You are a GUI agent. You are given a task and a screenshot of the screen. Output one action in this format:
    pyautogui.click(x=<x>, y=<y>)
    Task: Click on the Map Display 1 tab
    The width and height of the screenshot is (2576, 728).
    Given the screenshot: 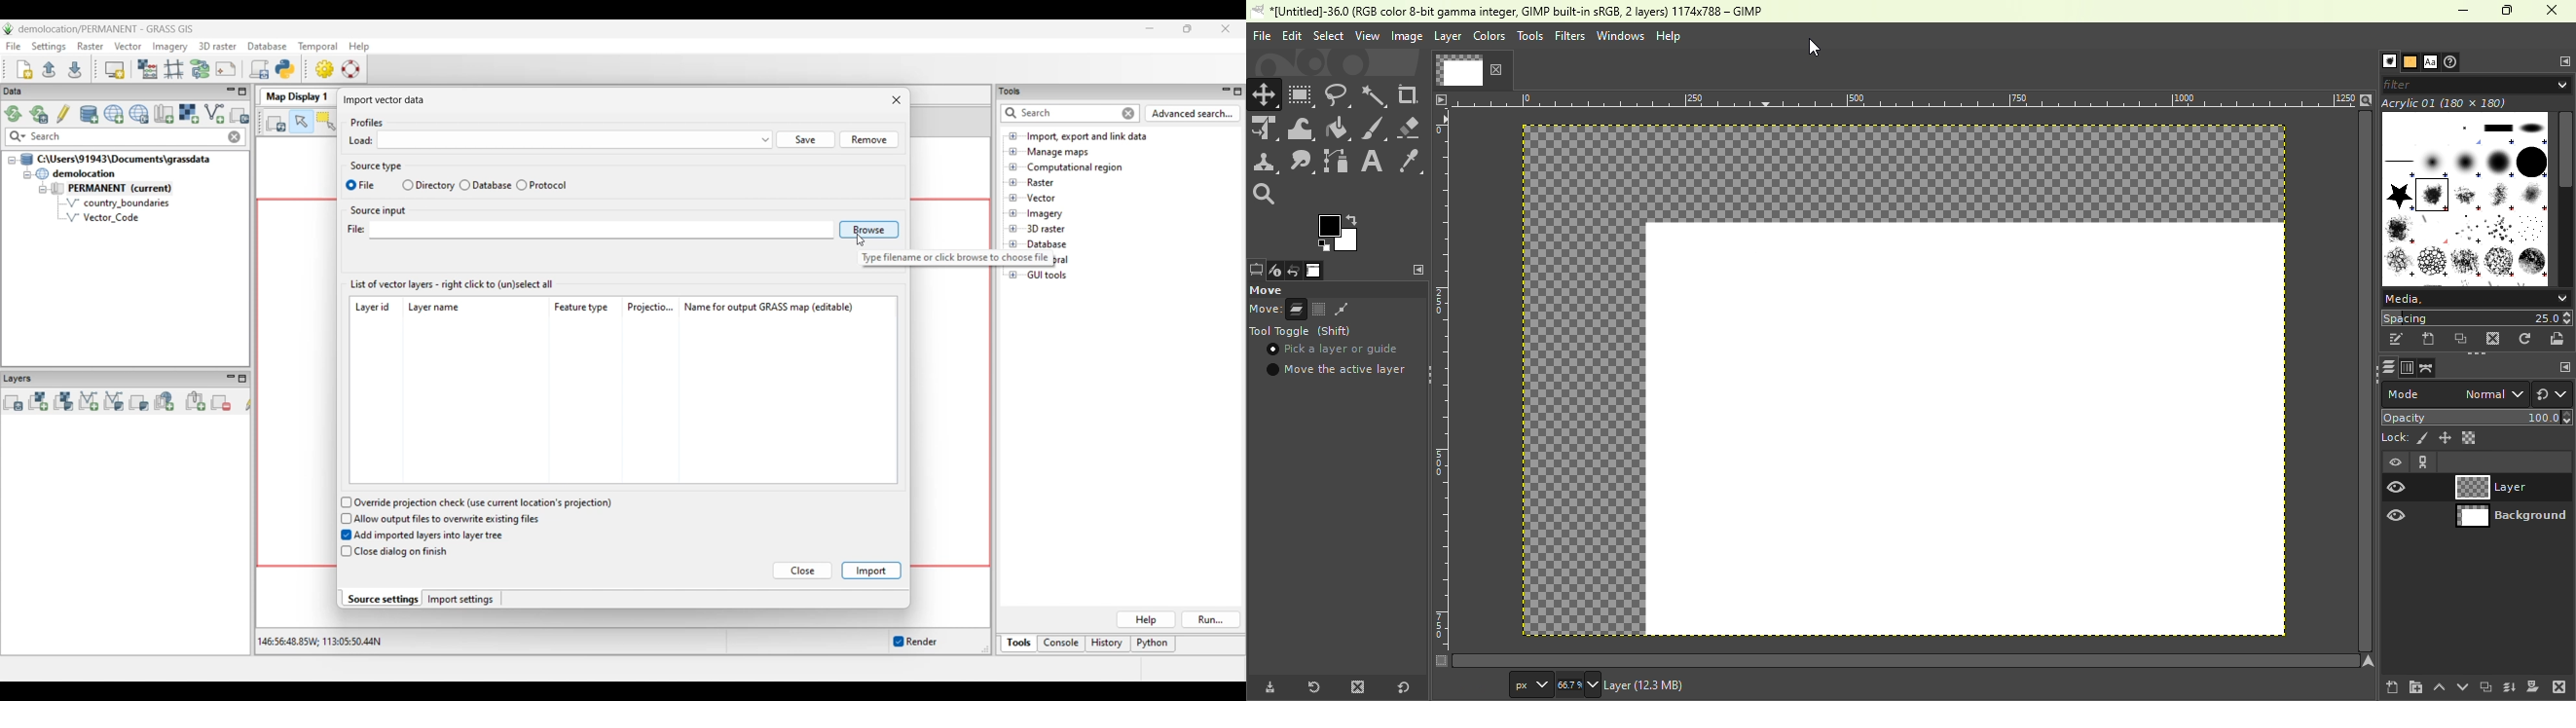 What is the action you would take?
    pyautogui.click(x=297, y=97)
    